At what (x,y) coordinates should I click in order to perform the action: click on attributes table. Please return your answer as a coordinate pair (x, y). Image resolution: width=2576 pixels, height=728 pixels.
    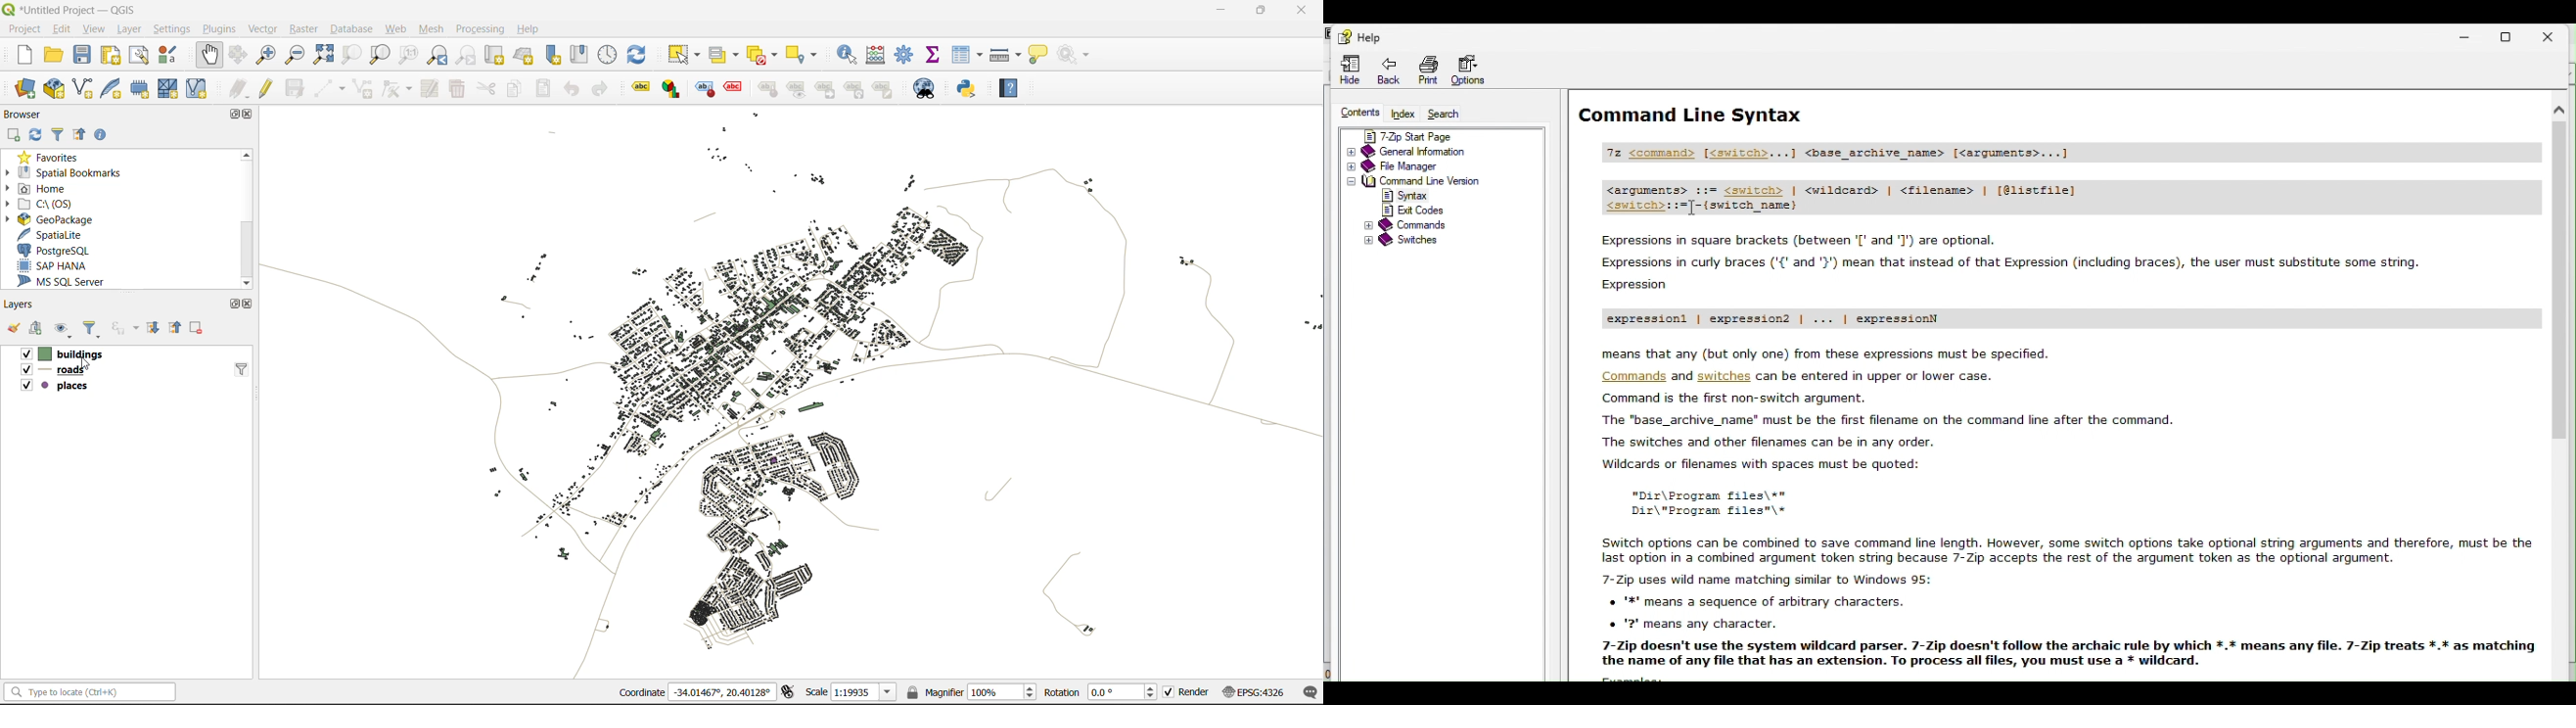
    Looking at the image, I should click on (967, 56).